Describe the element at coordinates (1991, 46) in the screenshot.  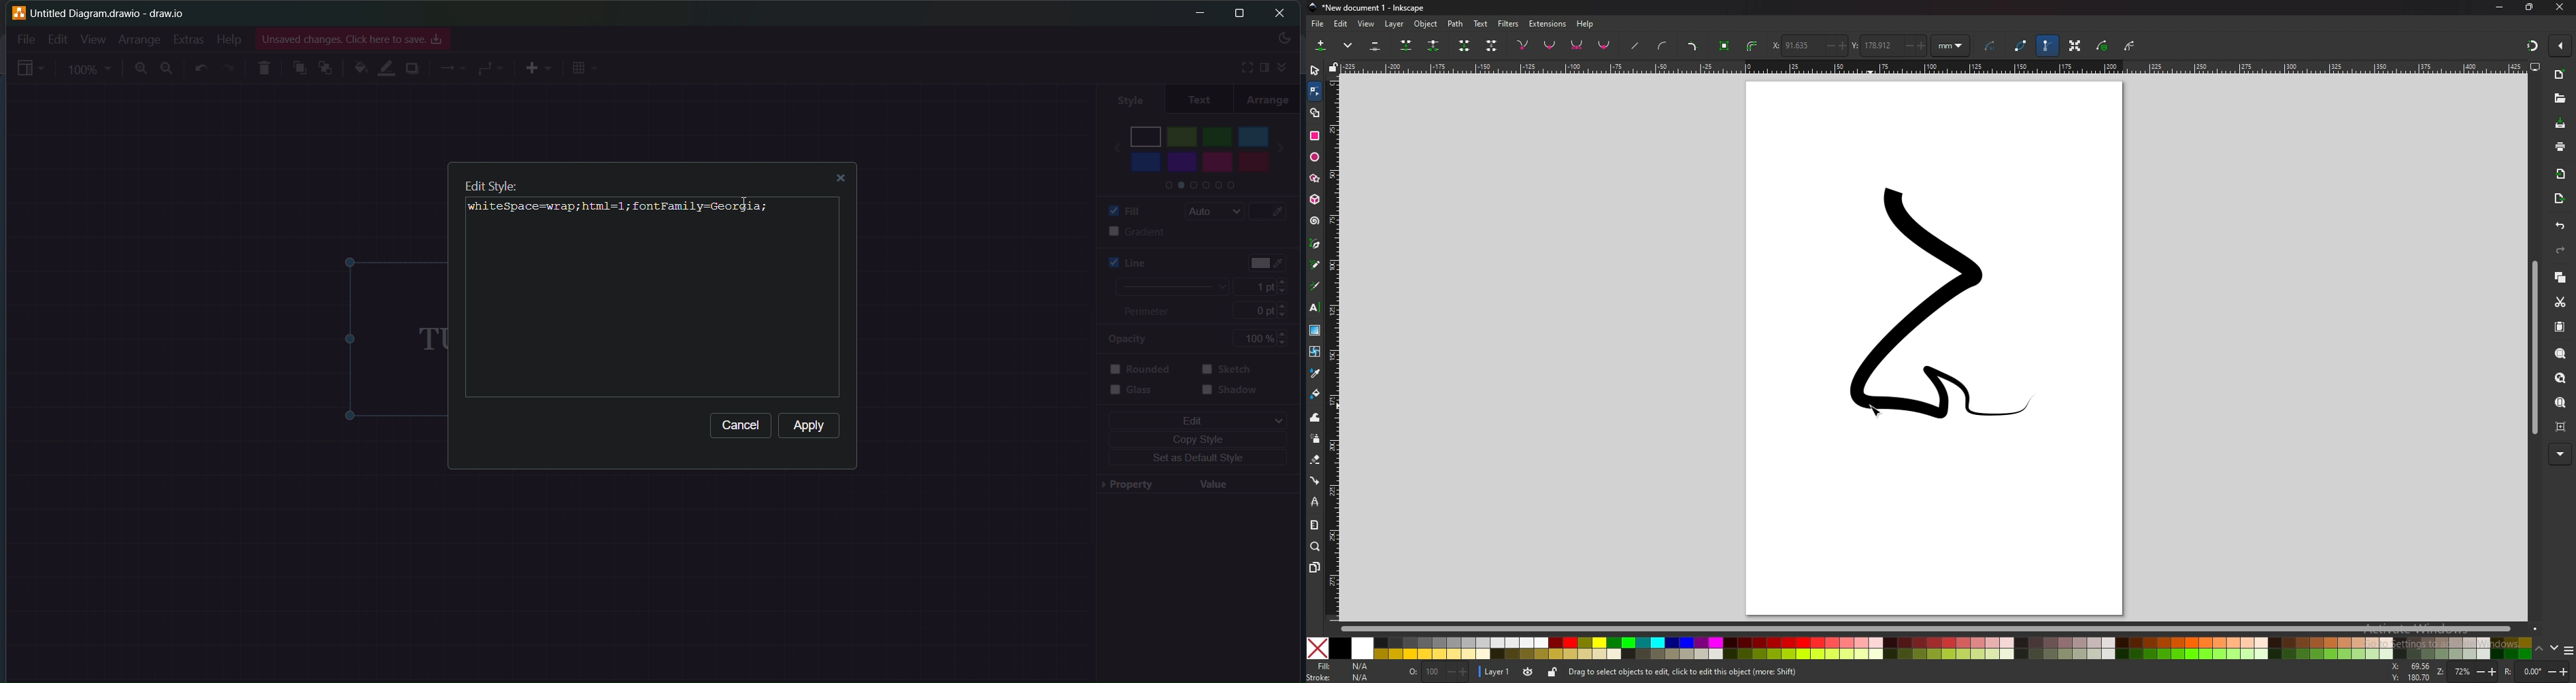
I see `next path effect parameter` at that location.